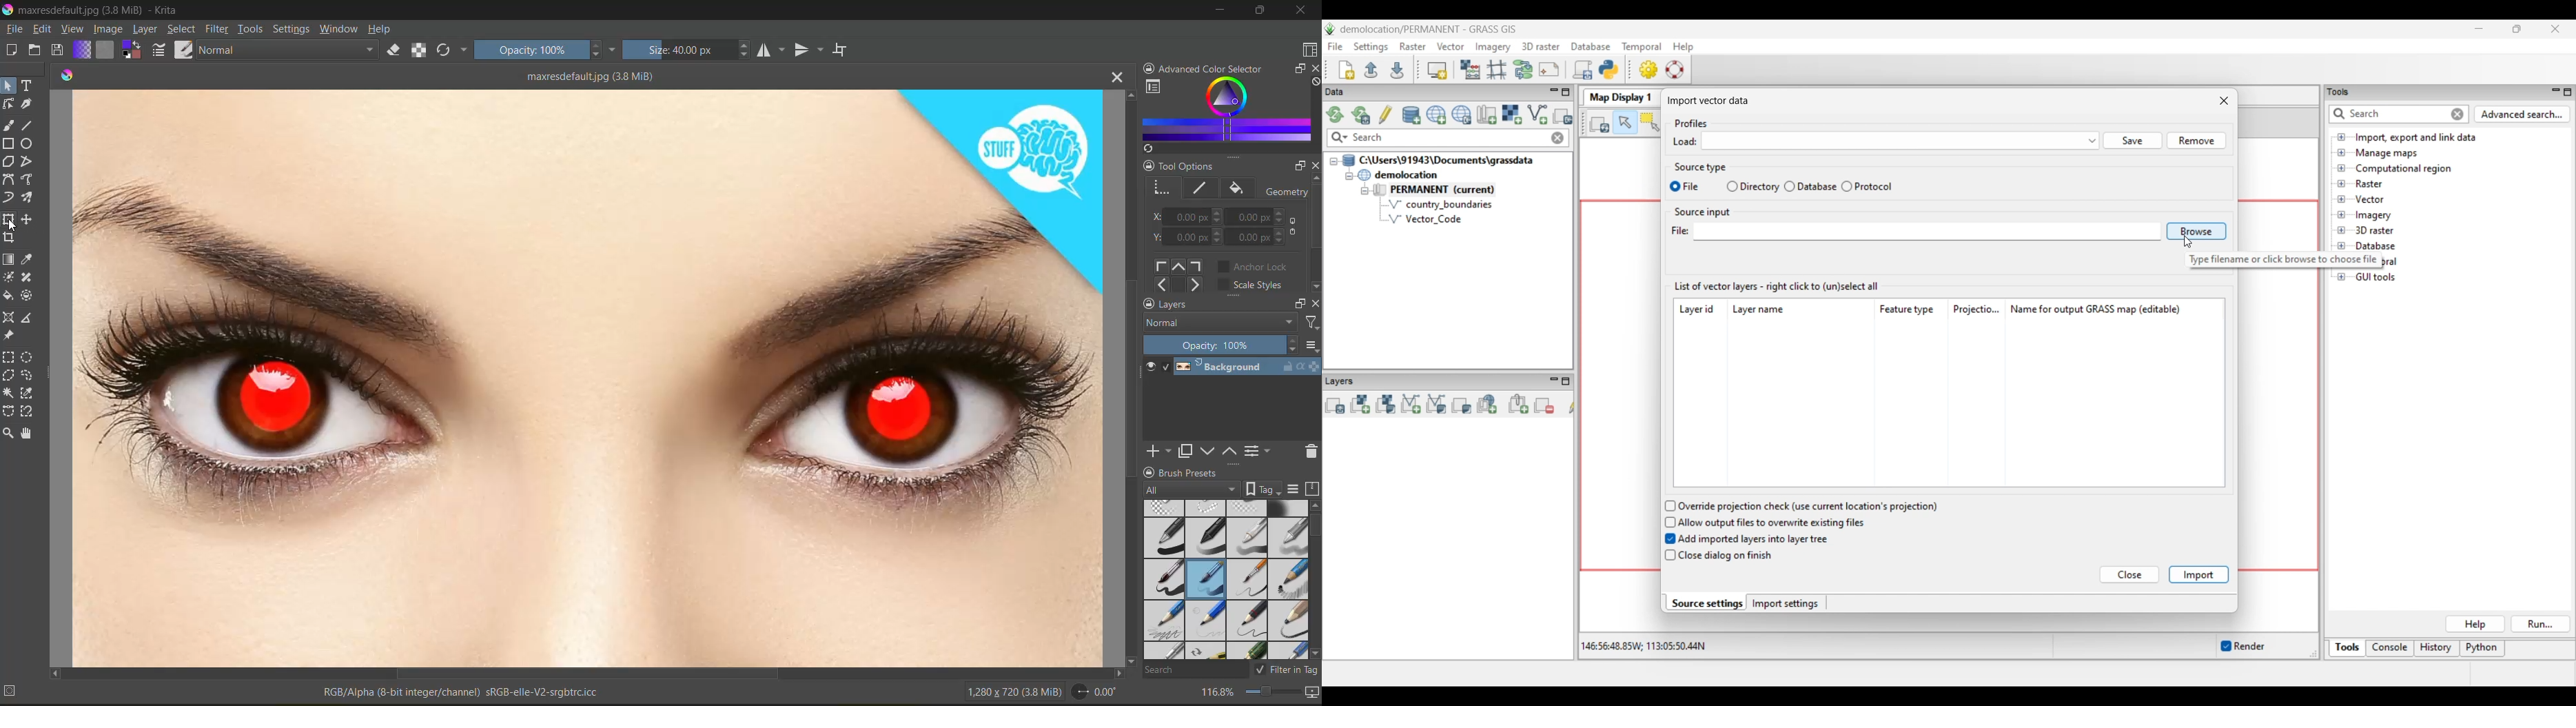 This screenshot has height=728, width=2576. Describe the element at coordinates (1158, 452) in the screenshot. I see `add` at that location.